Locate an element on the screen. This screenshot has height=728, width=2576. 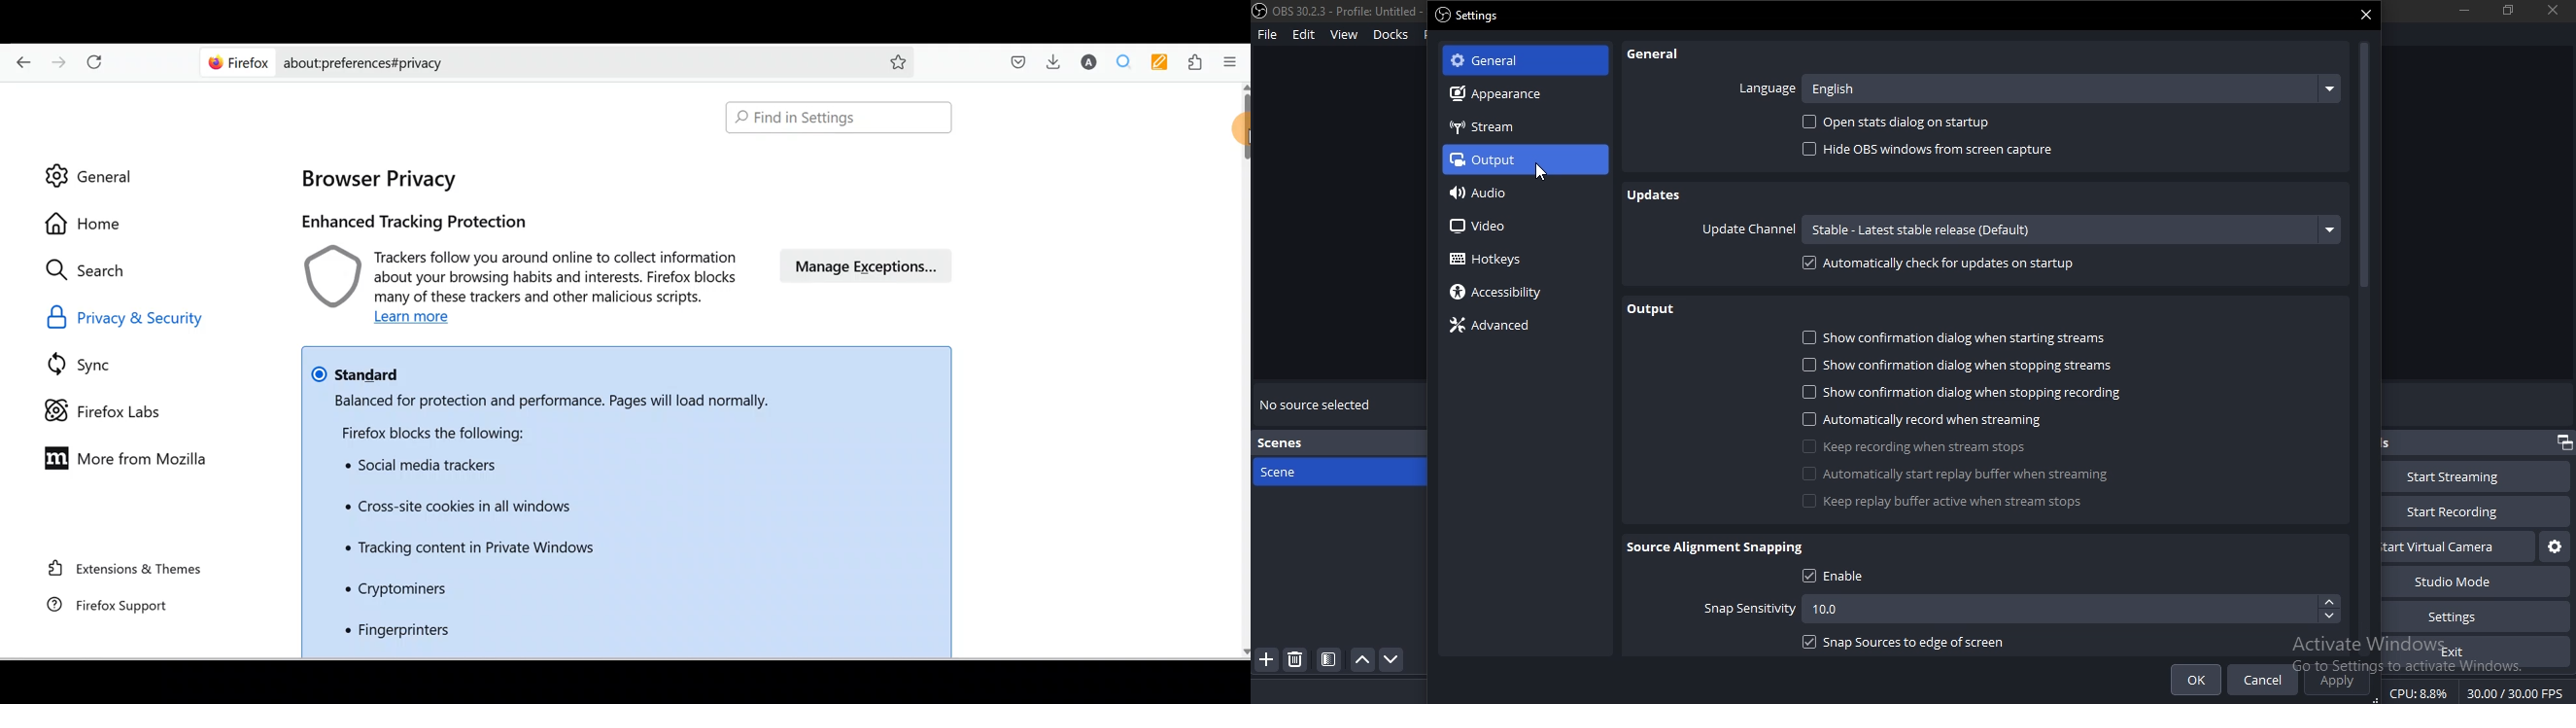
automatically check for updates on startup is located at coordinates (1941, 266).